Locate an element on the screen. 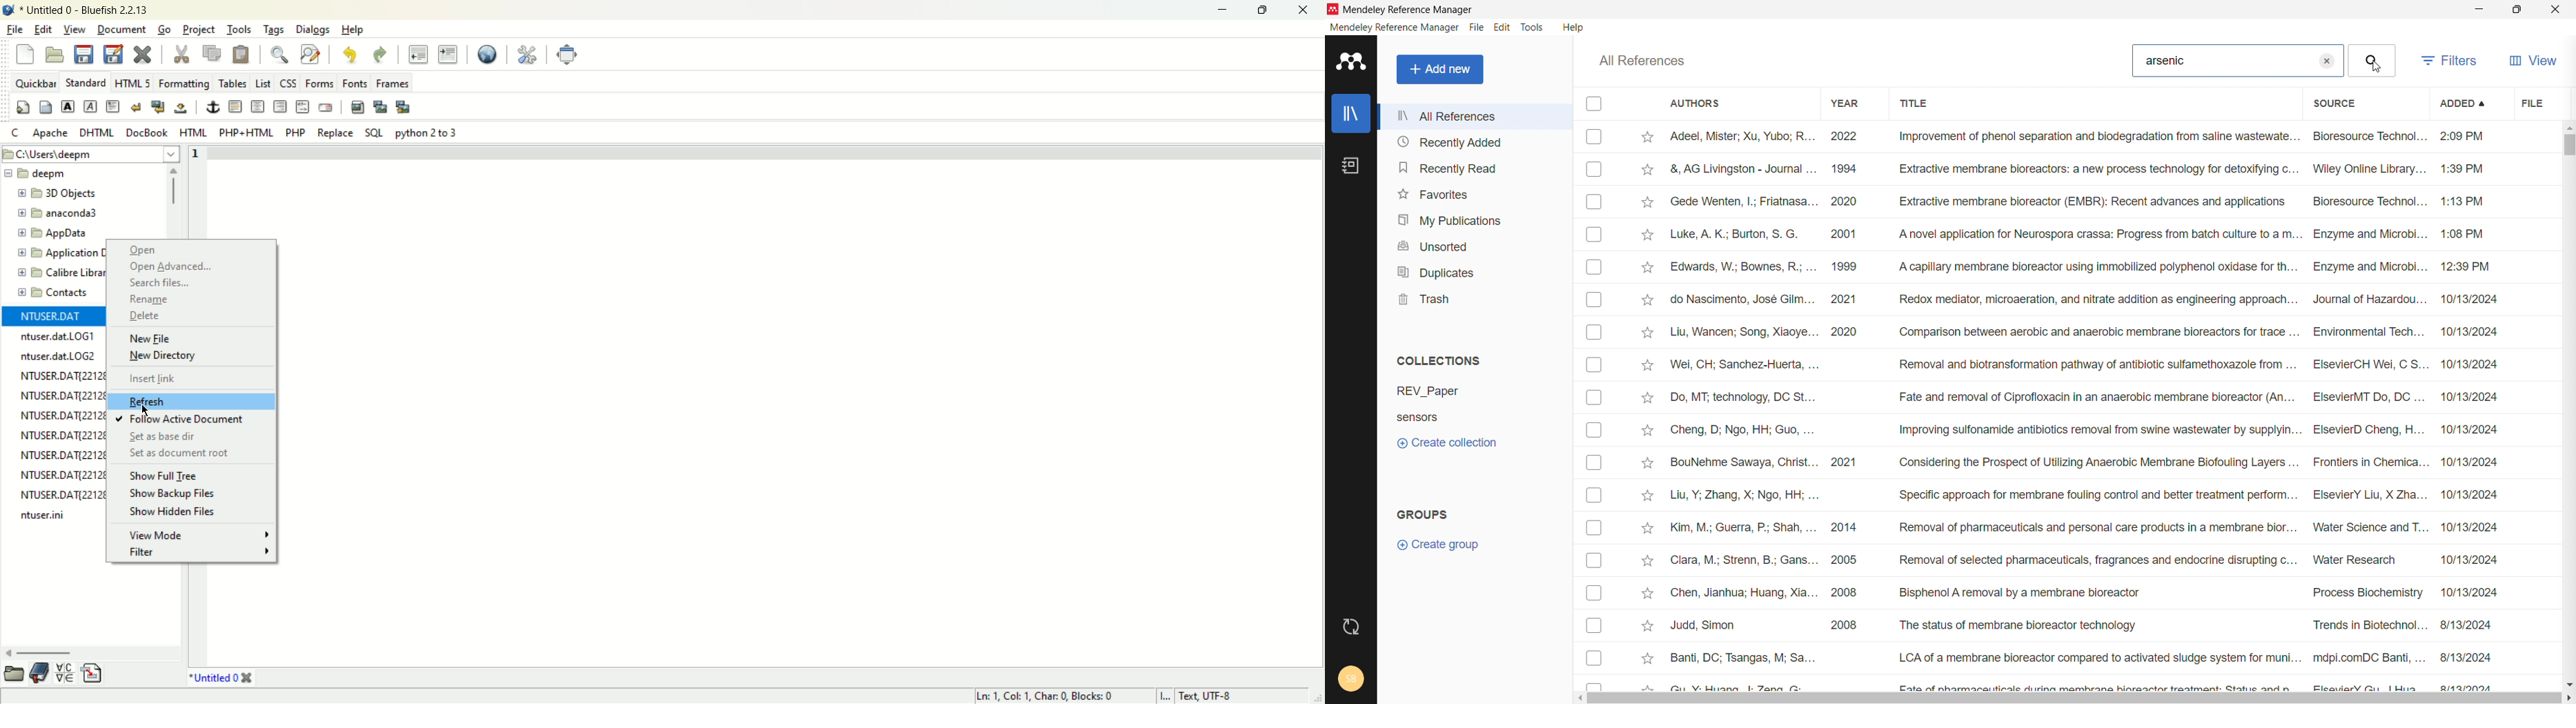 Image resolution: width=2576 pixels, height=728 pixels. NTUSER.DAT{2212829f-2361-11ee-9 is located at coordinates (66, 396).